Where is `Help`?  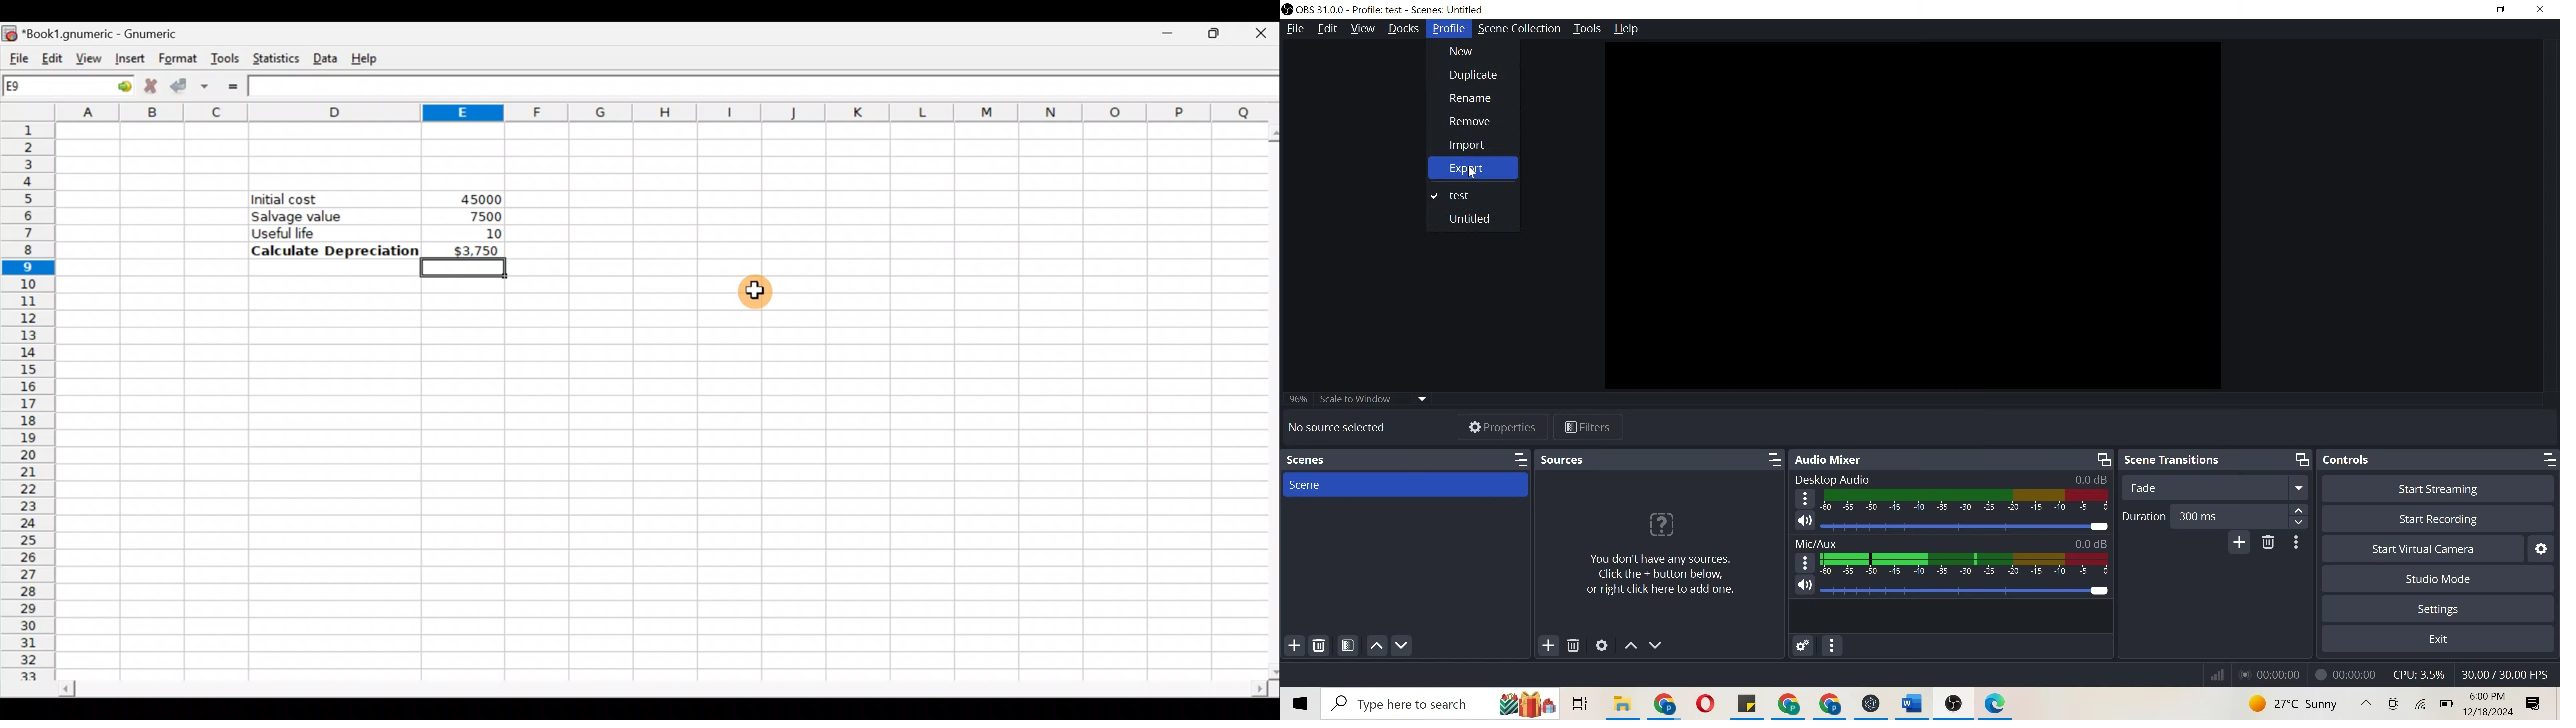
Help is located at coordinates (372, 54).